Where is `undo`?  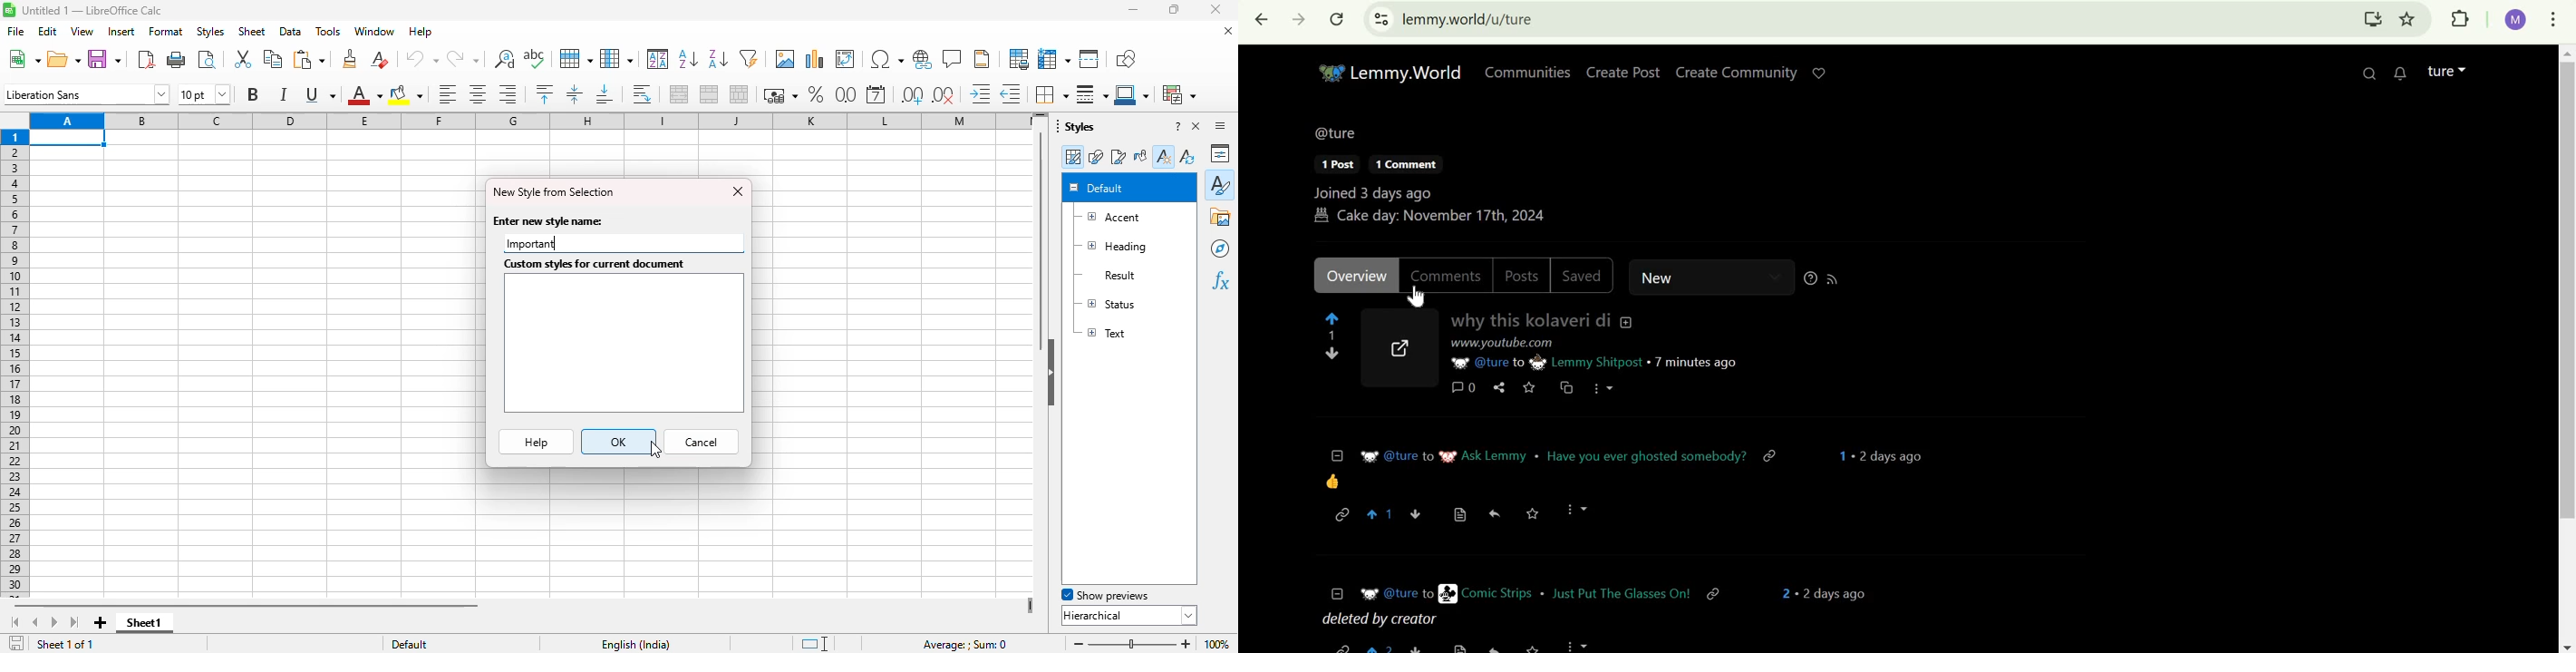
undo is located at coordinates (421, 59).